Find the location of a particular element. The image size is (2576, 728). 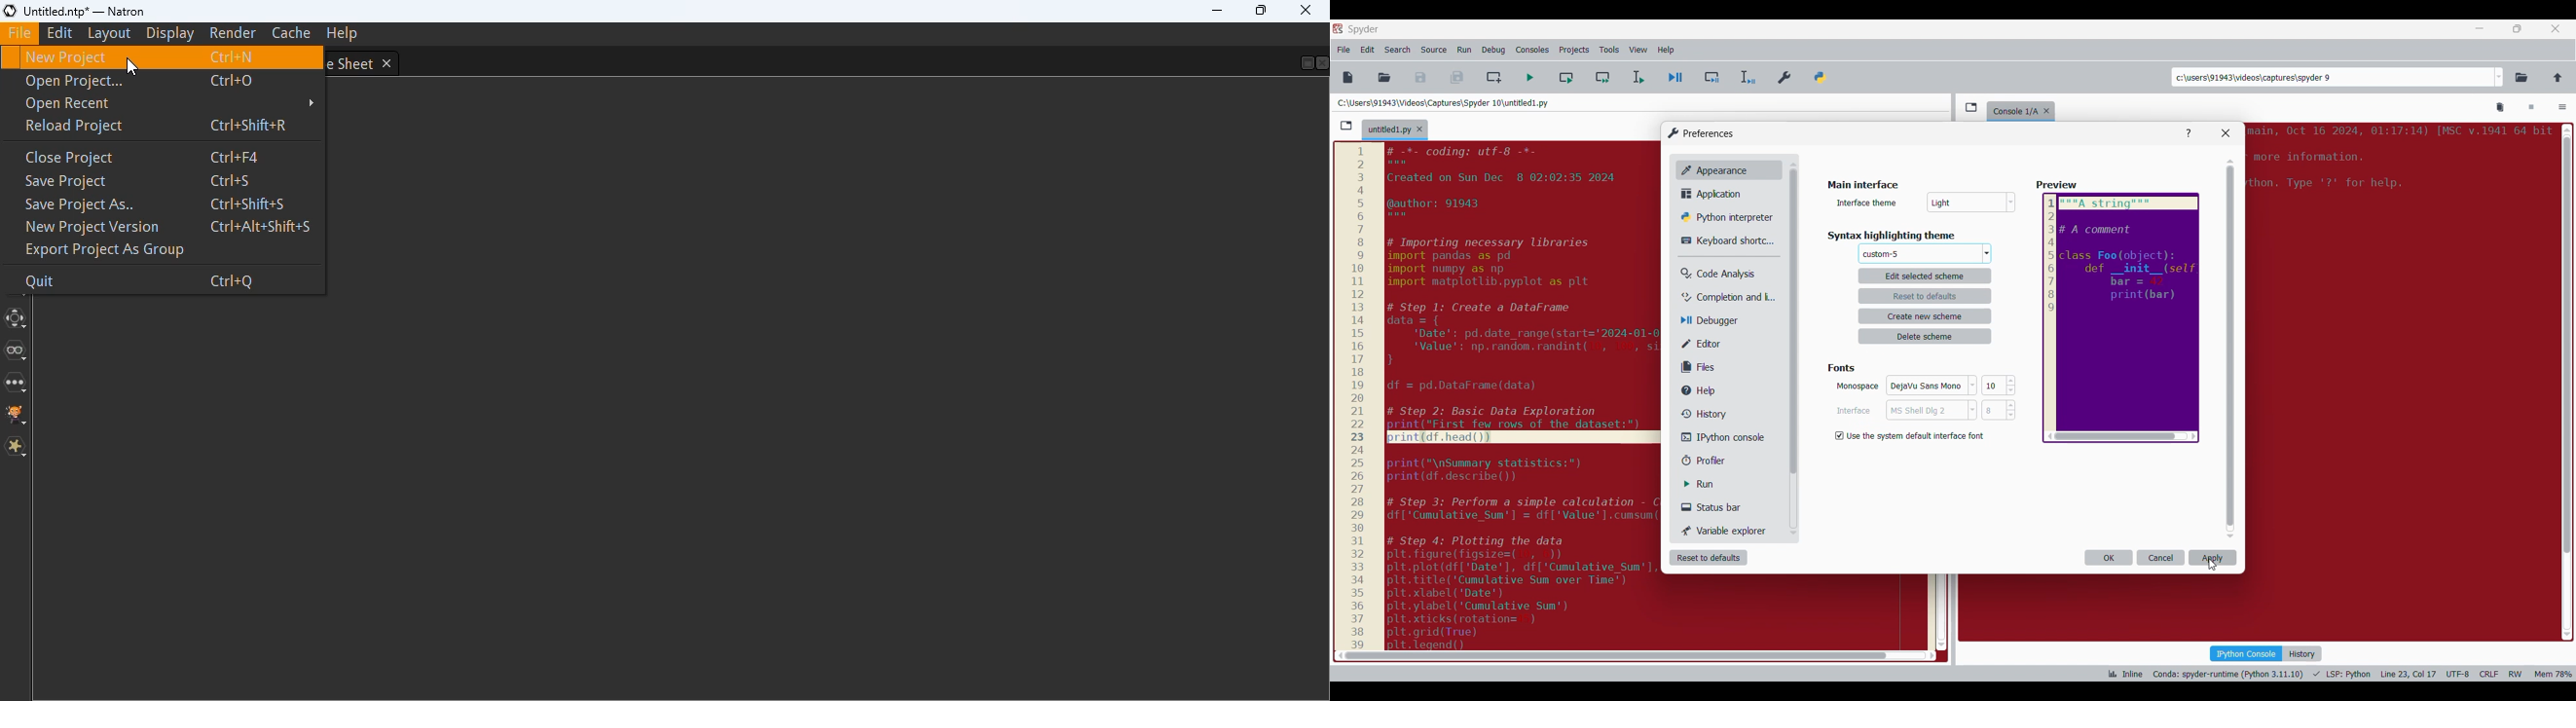

Close tab is located at coordinates (1419, 129).